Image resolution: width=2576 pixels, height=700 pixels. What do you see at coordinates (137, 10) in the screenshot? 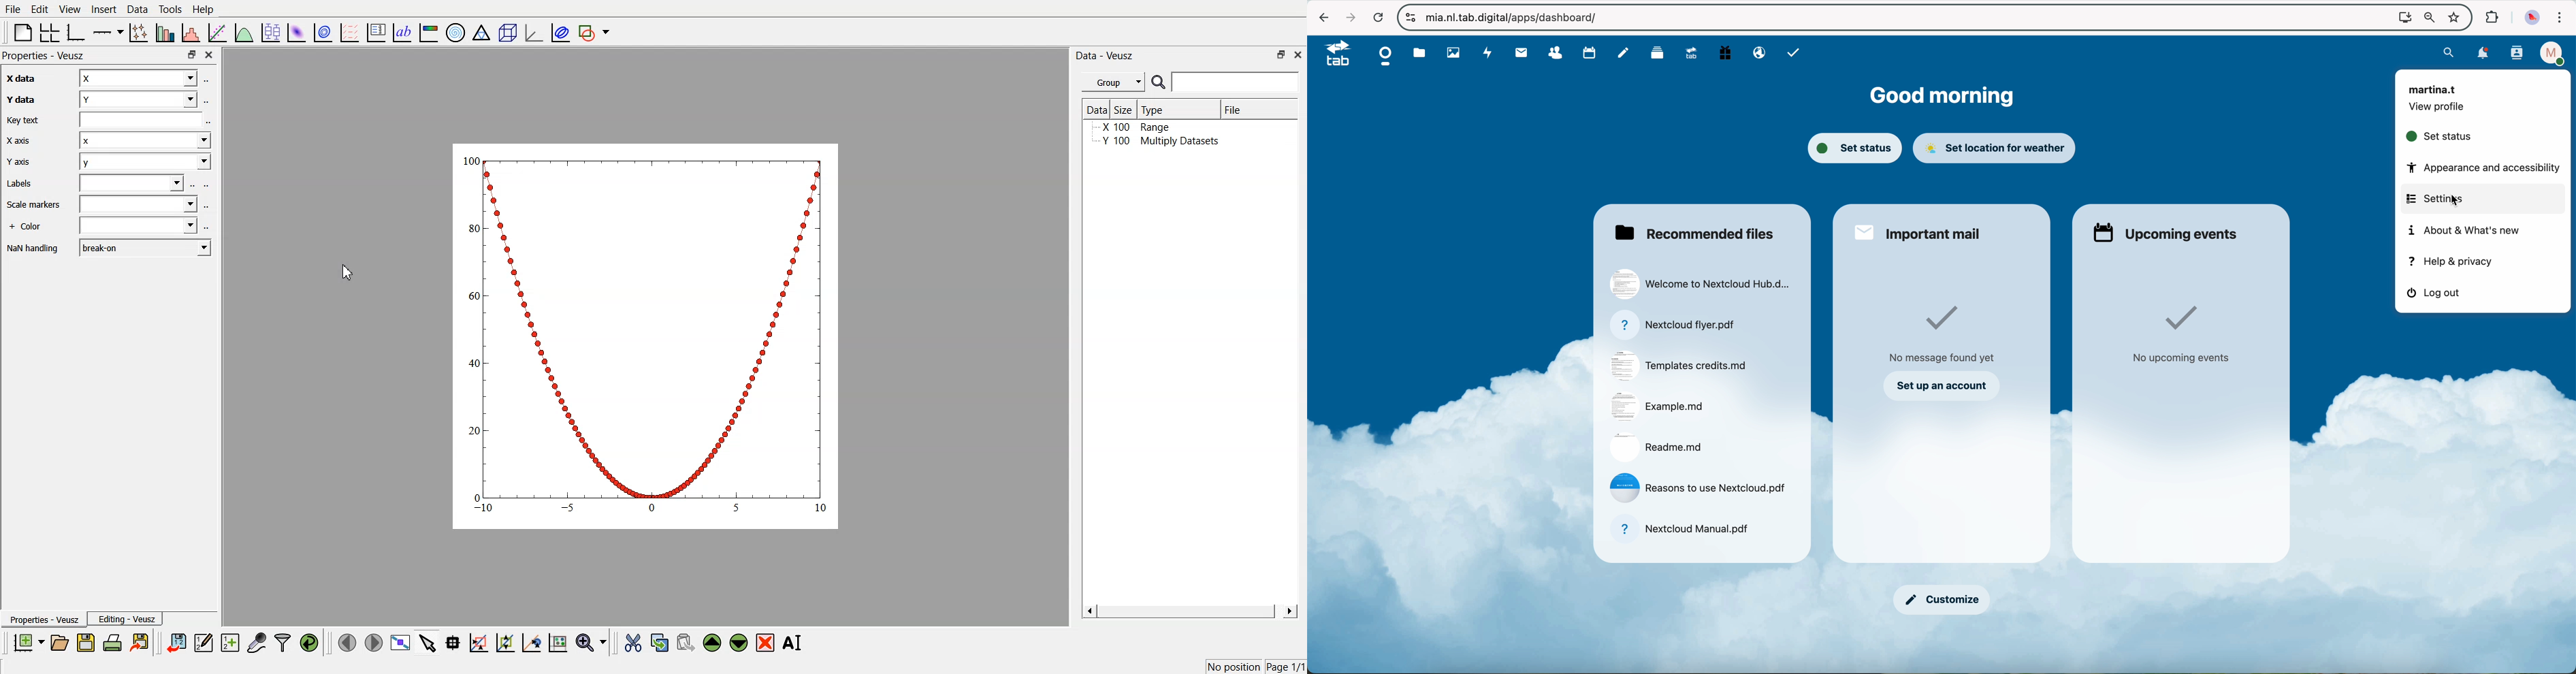
I see `Data` at bounding box center [137, 10].